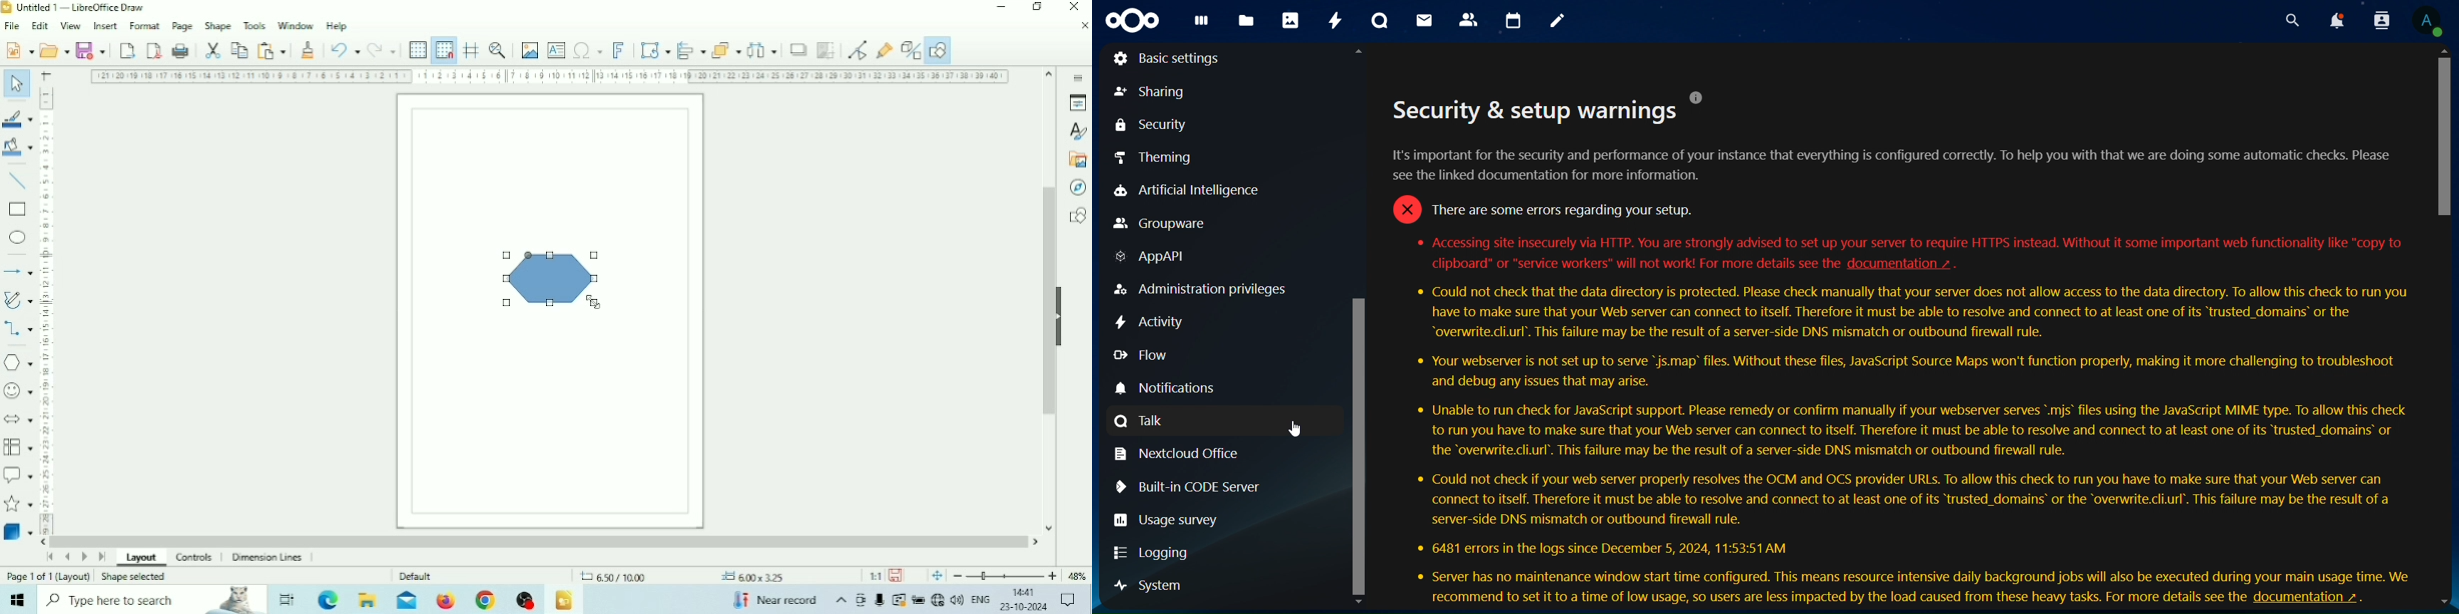  What do you see at coordinates (18, 330) in the screenshot?
I see `Connectors` at bounding box center [18, 330].